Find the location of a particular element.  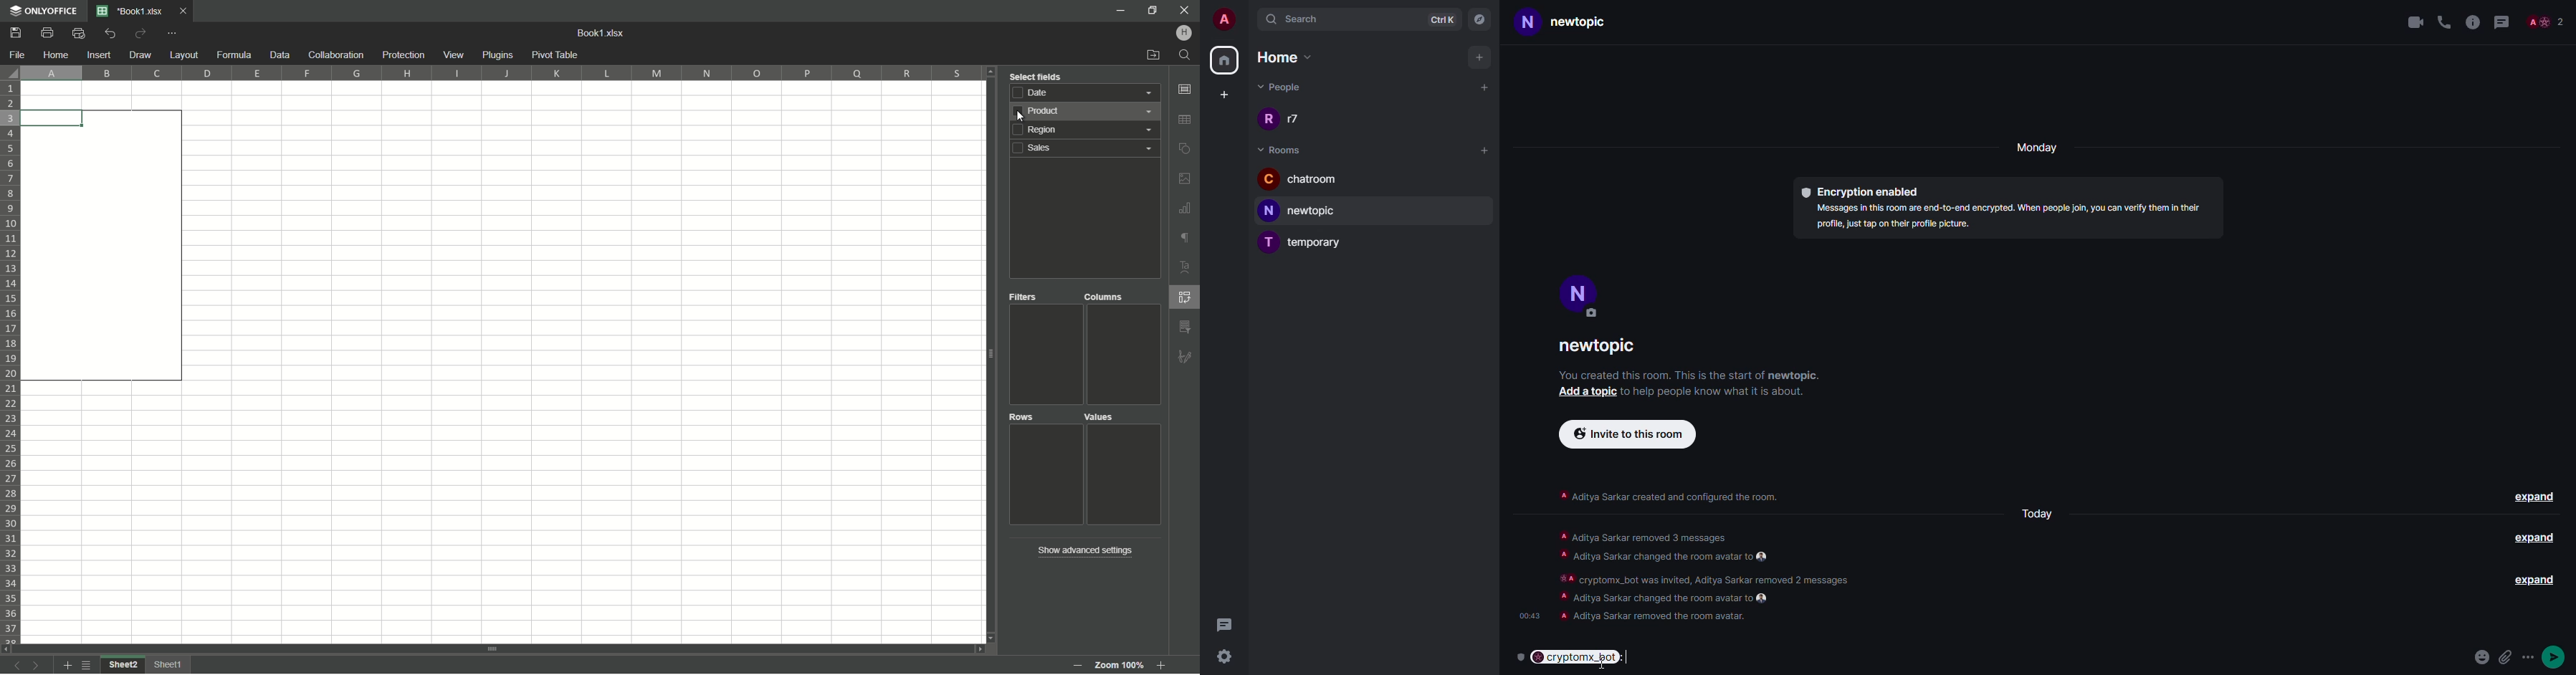

add topic is located at coordinates (1583, 393).